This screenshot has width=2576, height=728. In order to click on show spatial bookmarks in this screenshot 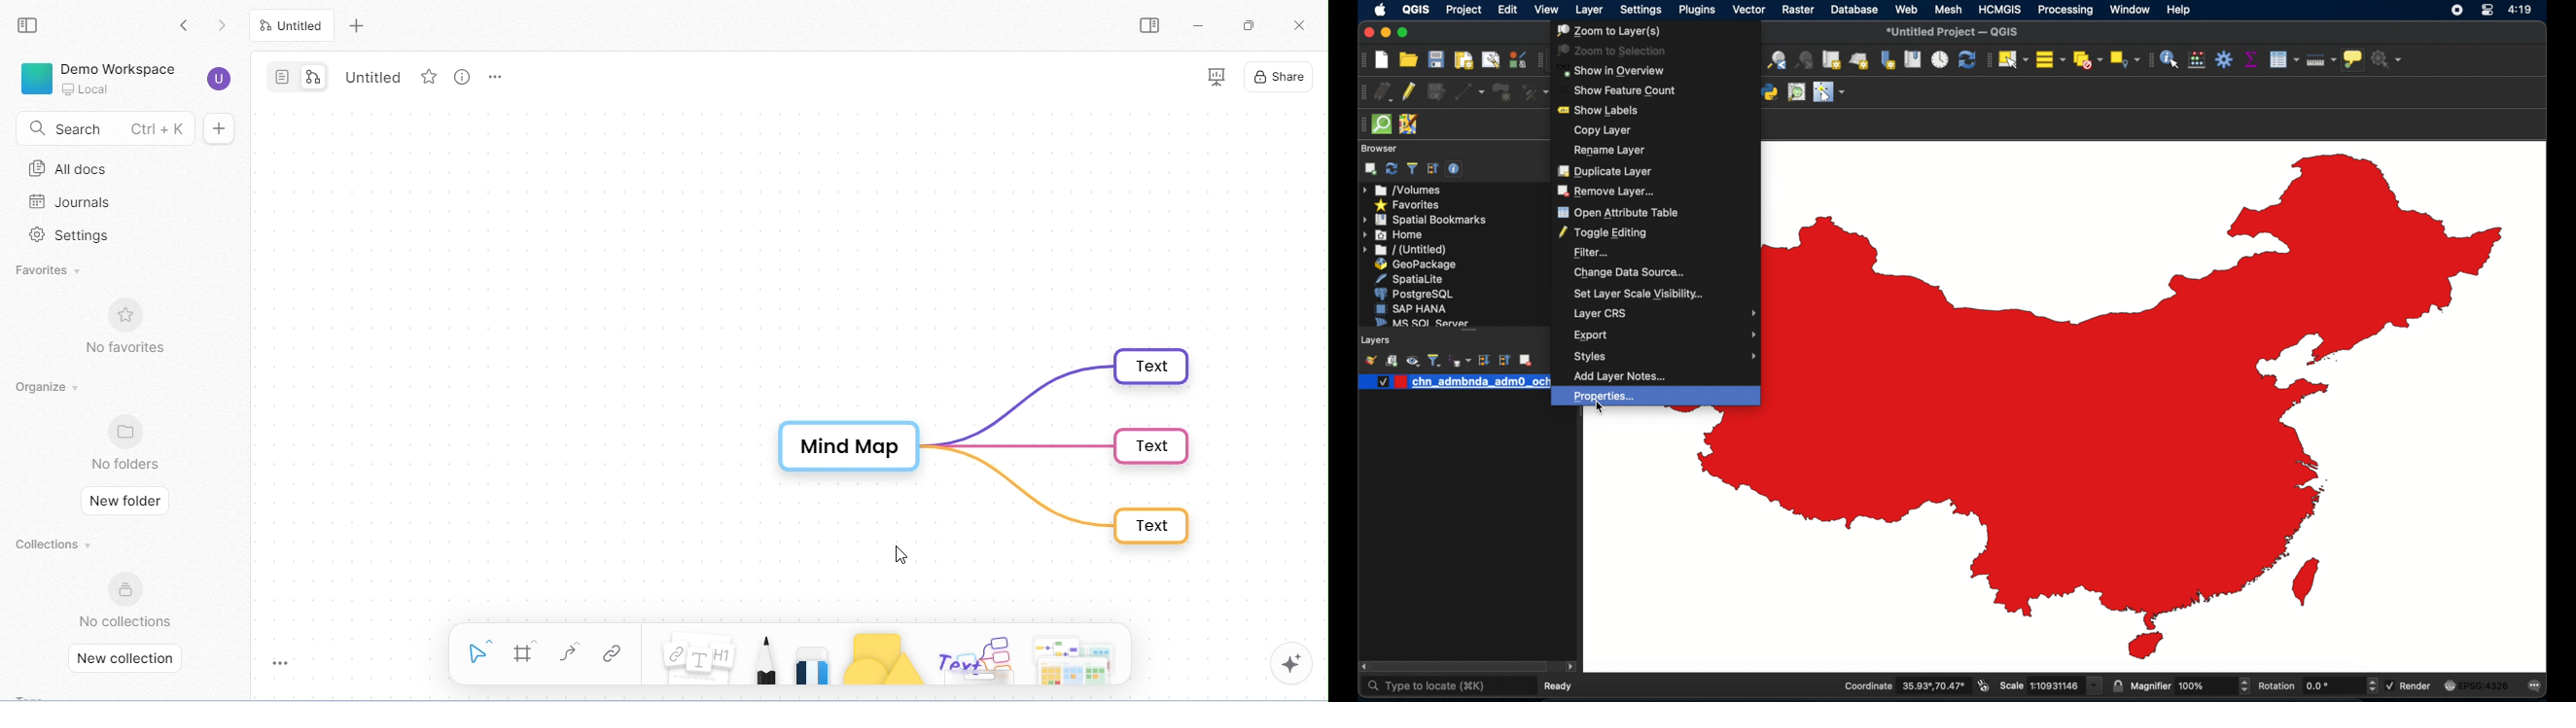, I will do `click(1913, 61)`.